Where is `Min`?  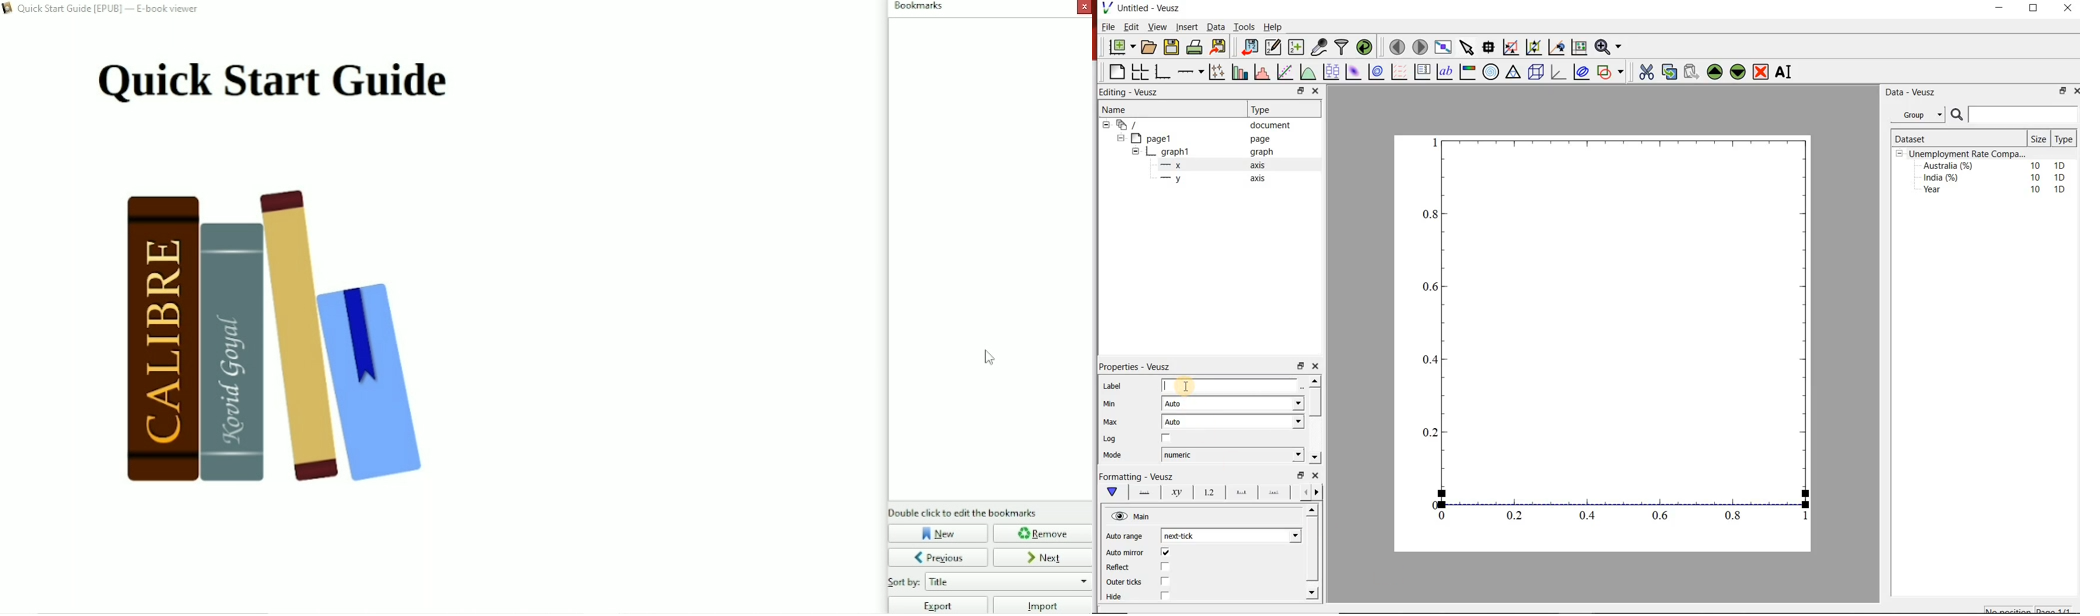
Min is located at coordinates (1117, 405).